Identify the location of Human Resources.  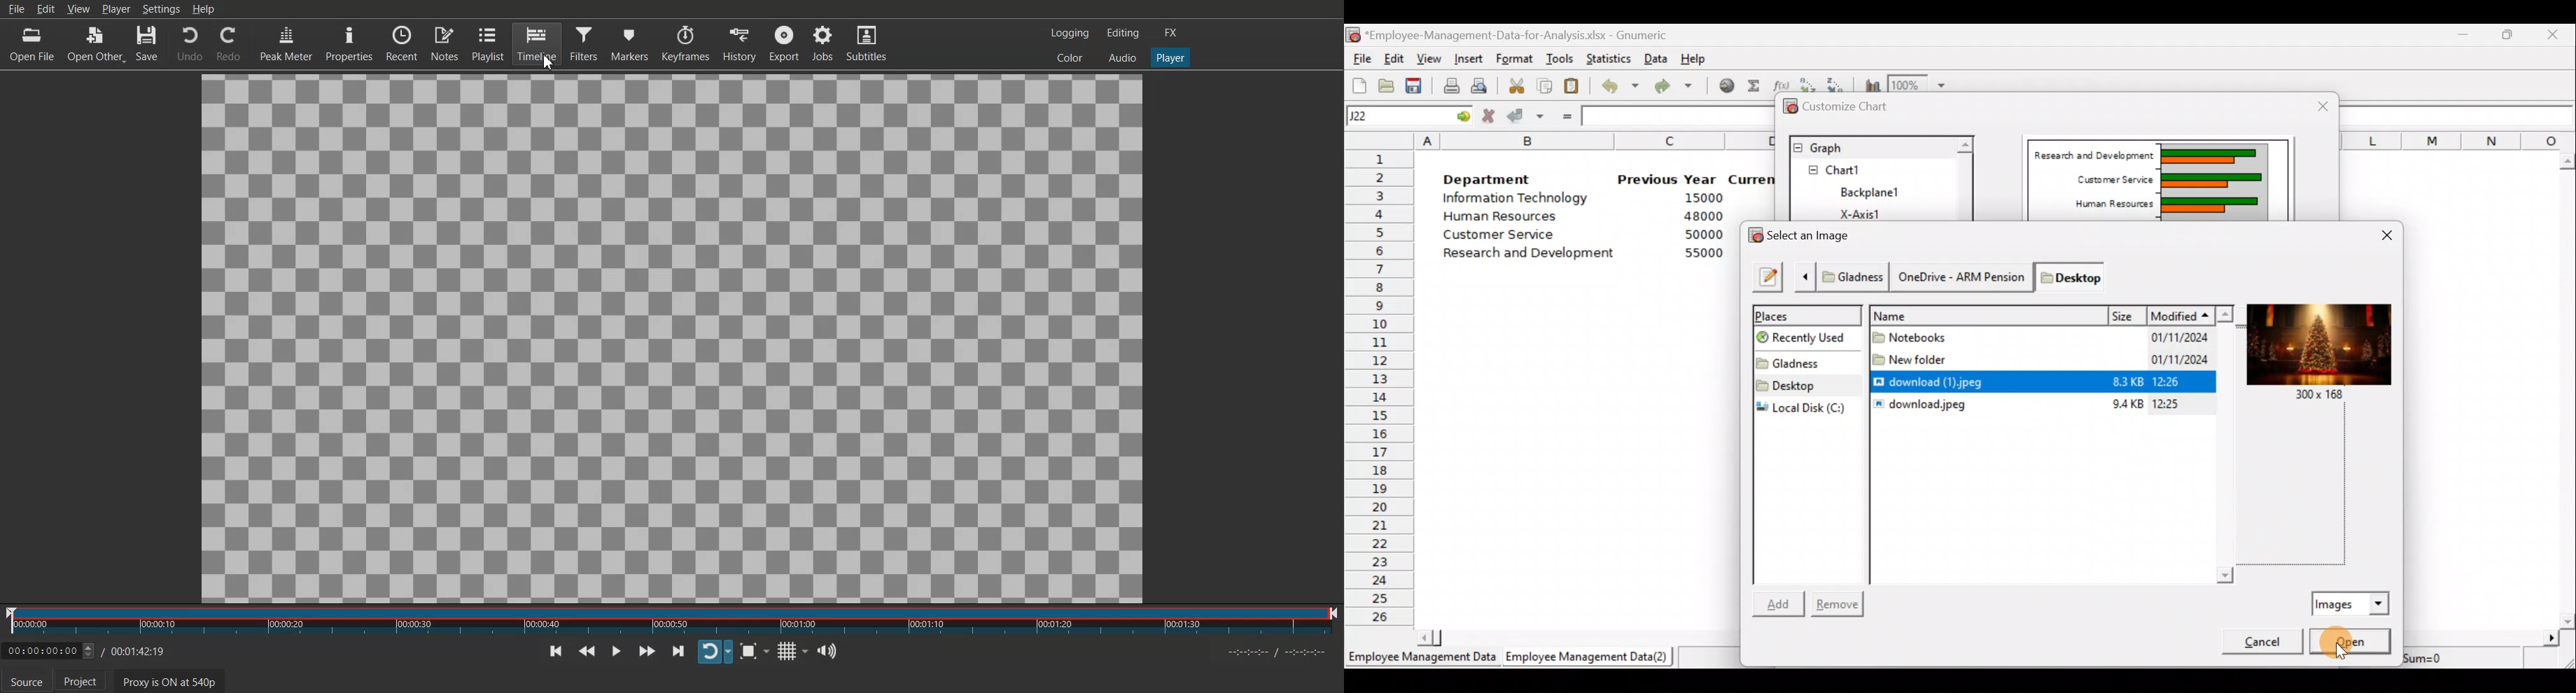
(2105, 205).